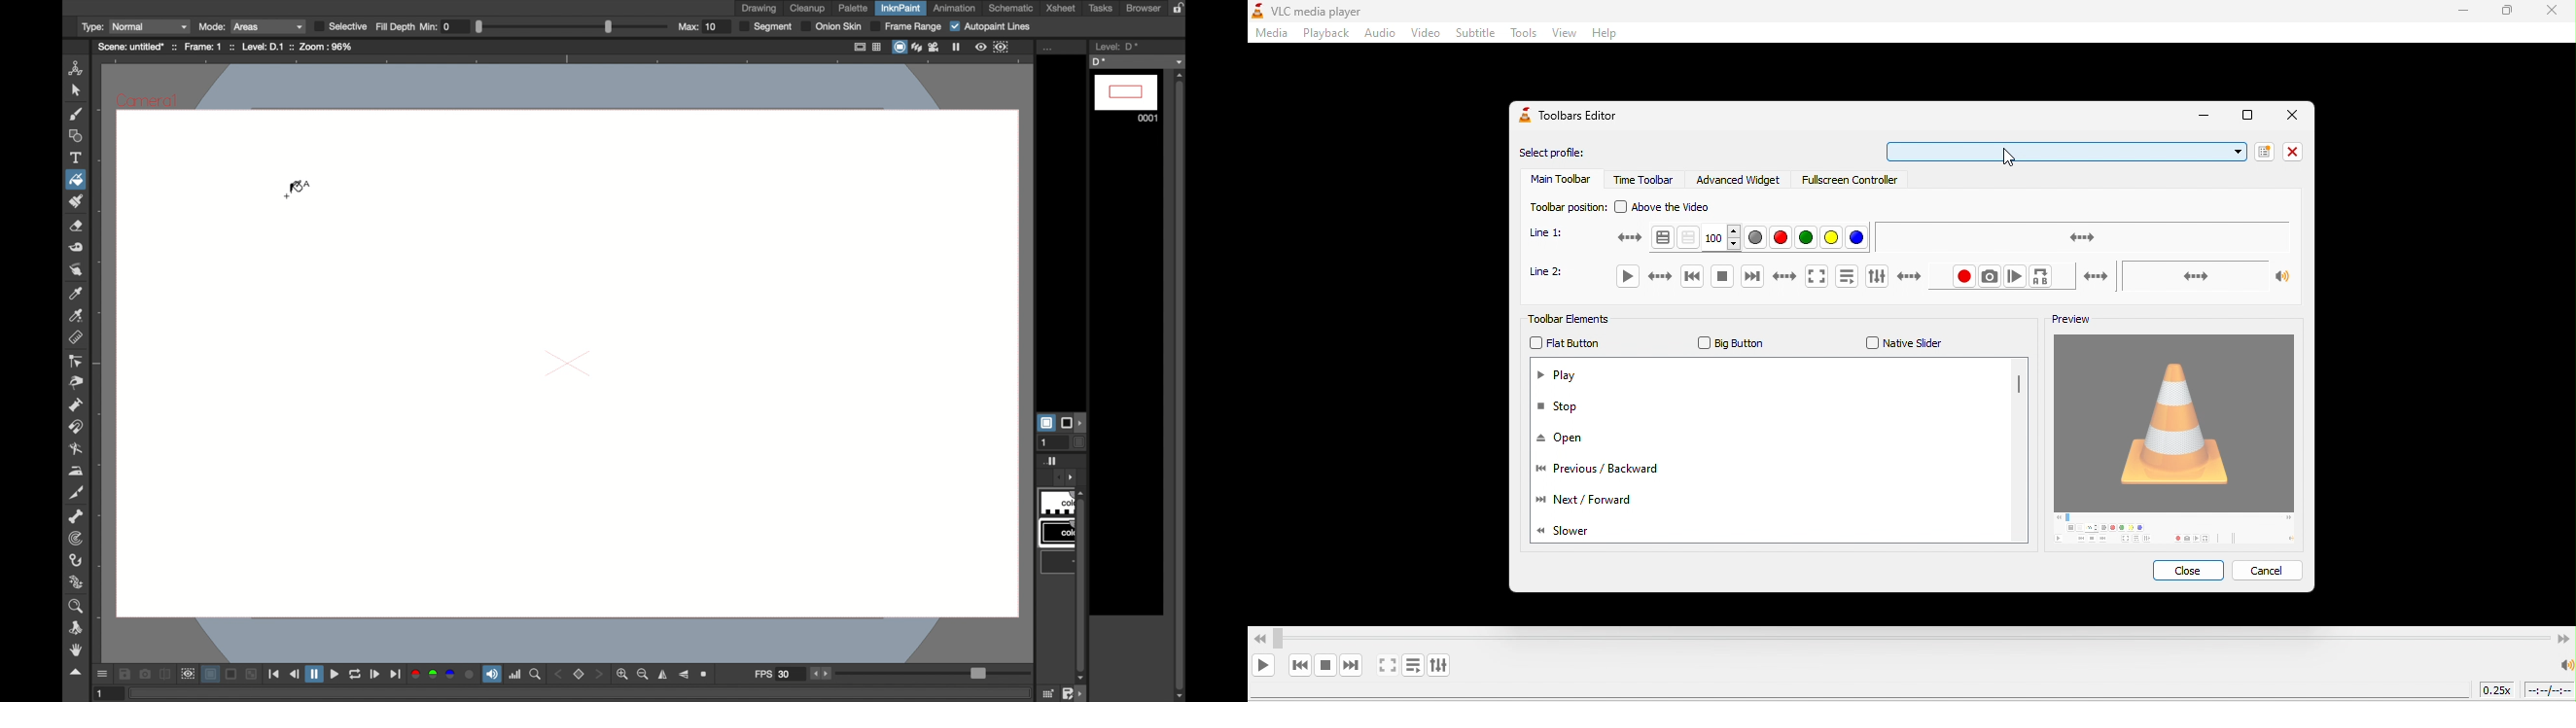 Image resolution: width=2576 pixels, height=728 pixels. Describe the element at coordinates (556, 675) in the screenshot. I see `back` at that location.